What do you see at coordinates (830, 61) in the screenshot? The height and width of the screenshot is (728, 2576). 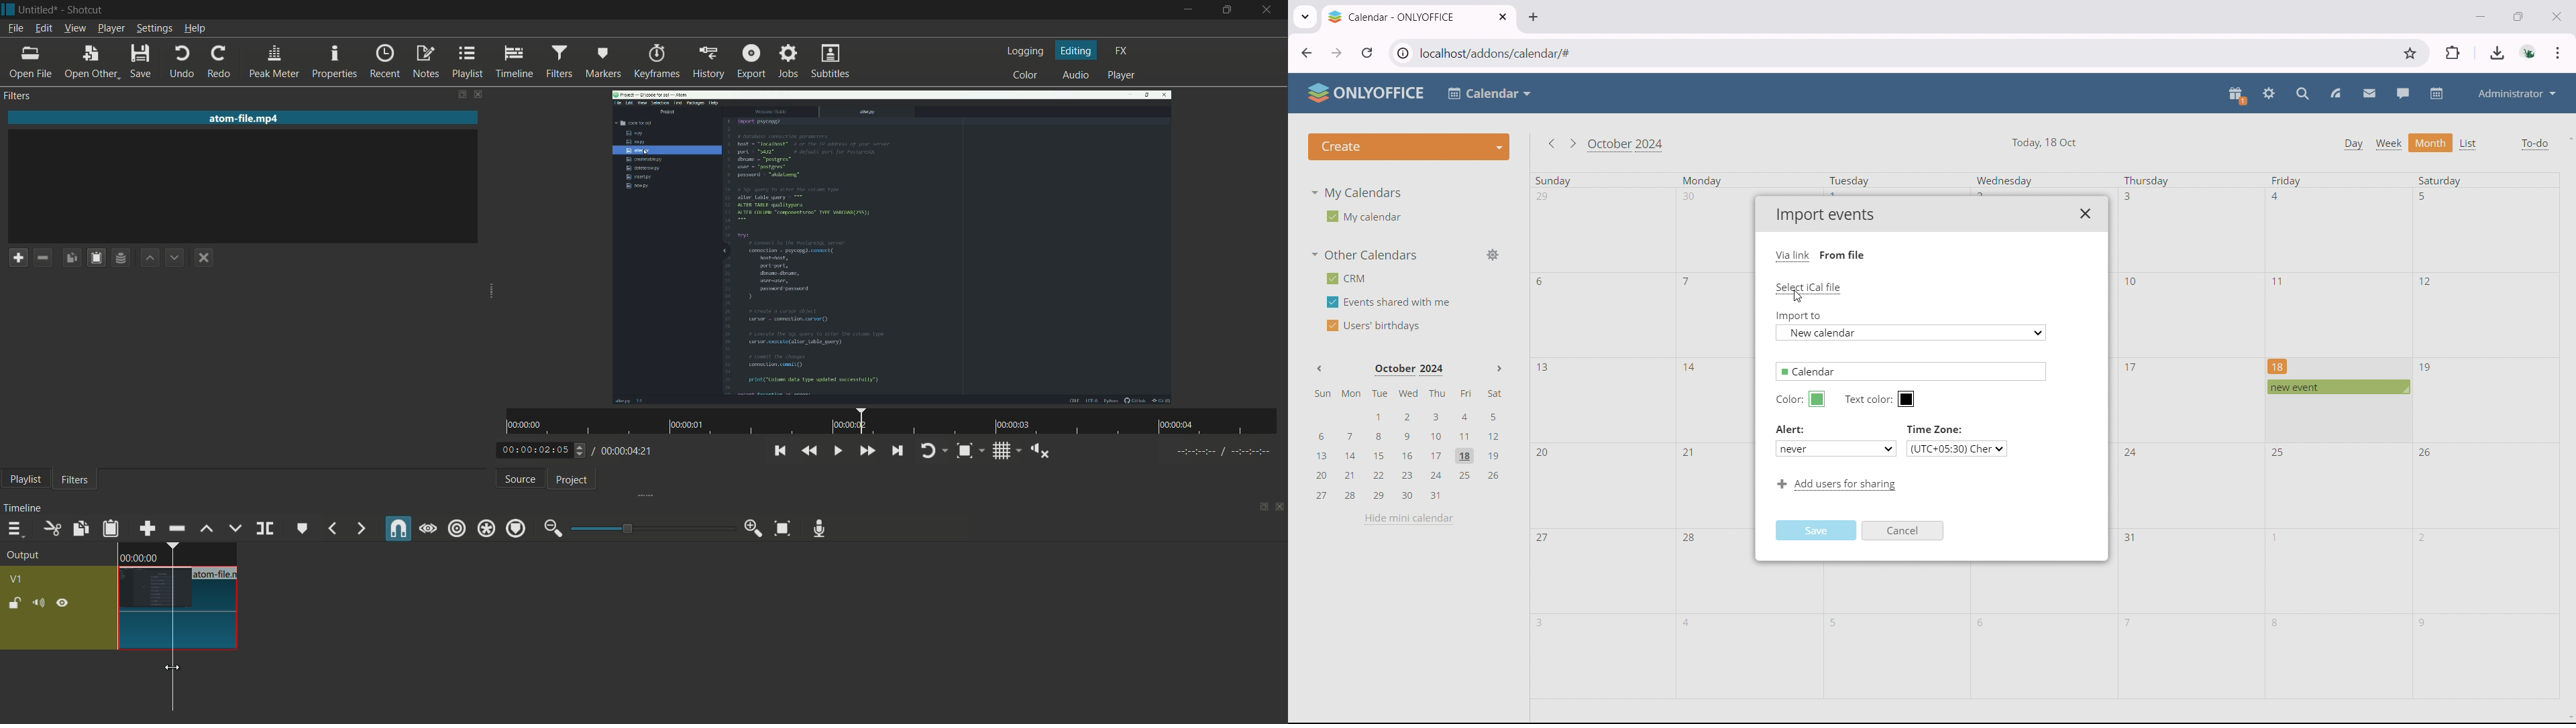 I see `subtitles` at bounding box center [830, 61].